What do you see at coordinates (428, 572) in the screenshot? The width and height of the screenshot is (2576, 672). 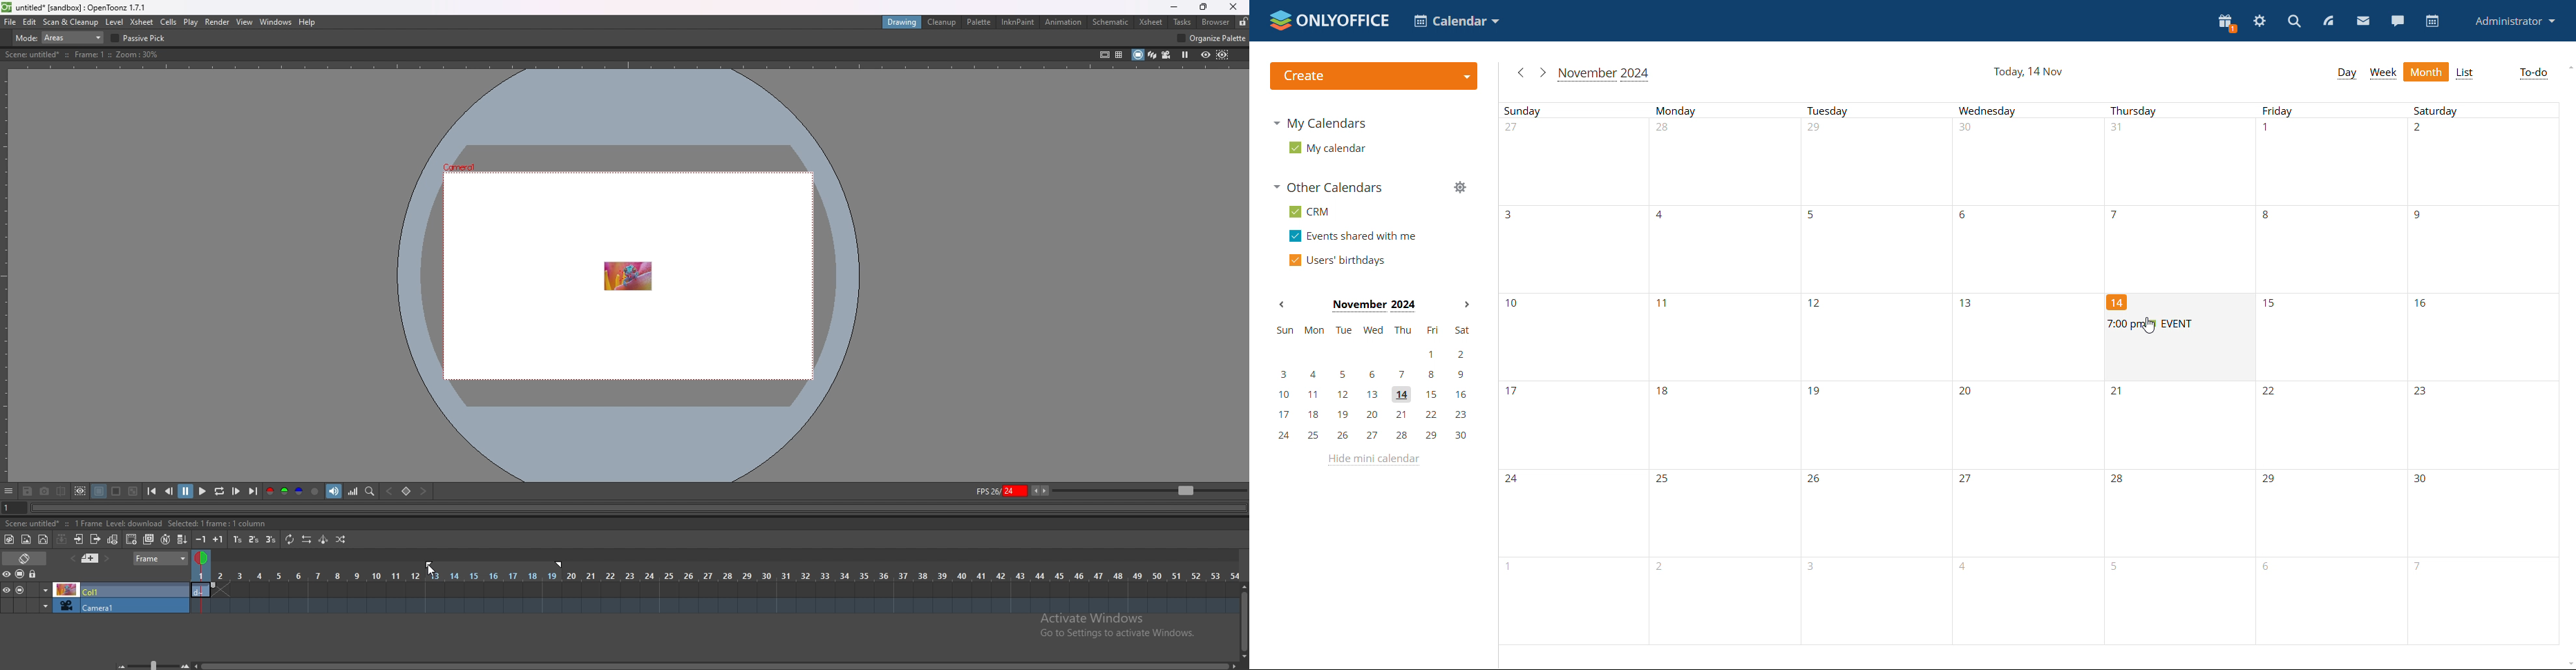 I see `cursor` at bounding box center [428, 572].